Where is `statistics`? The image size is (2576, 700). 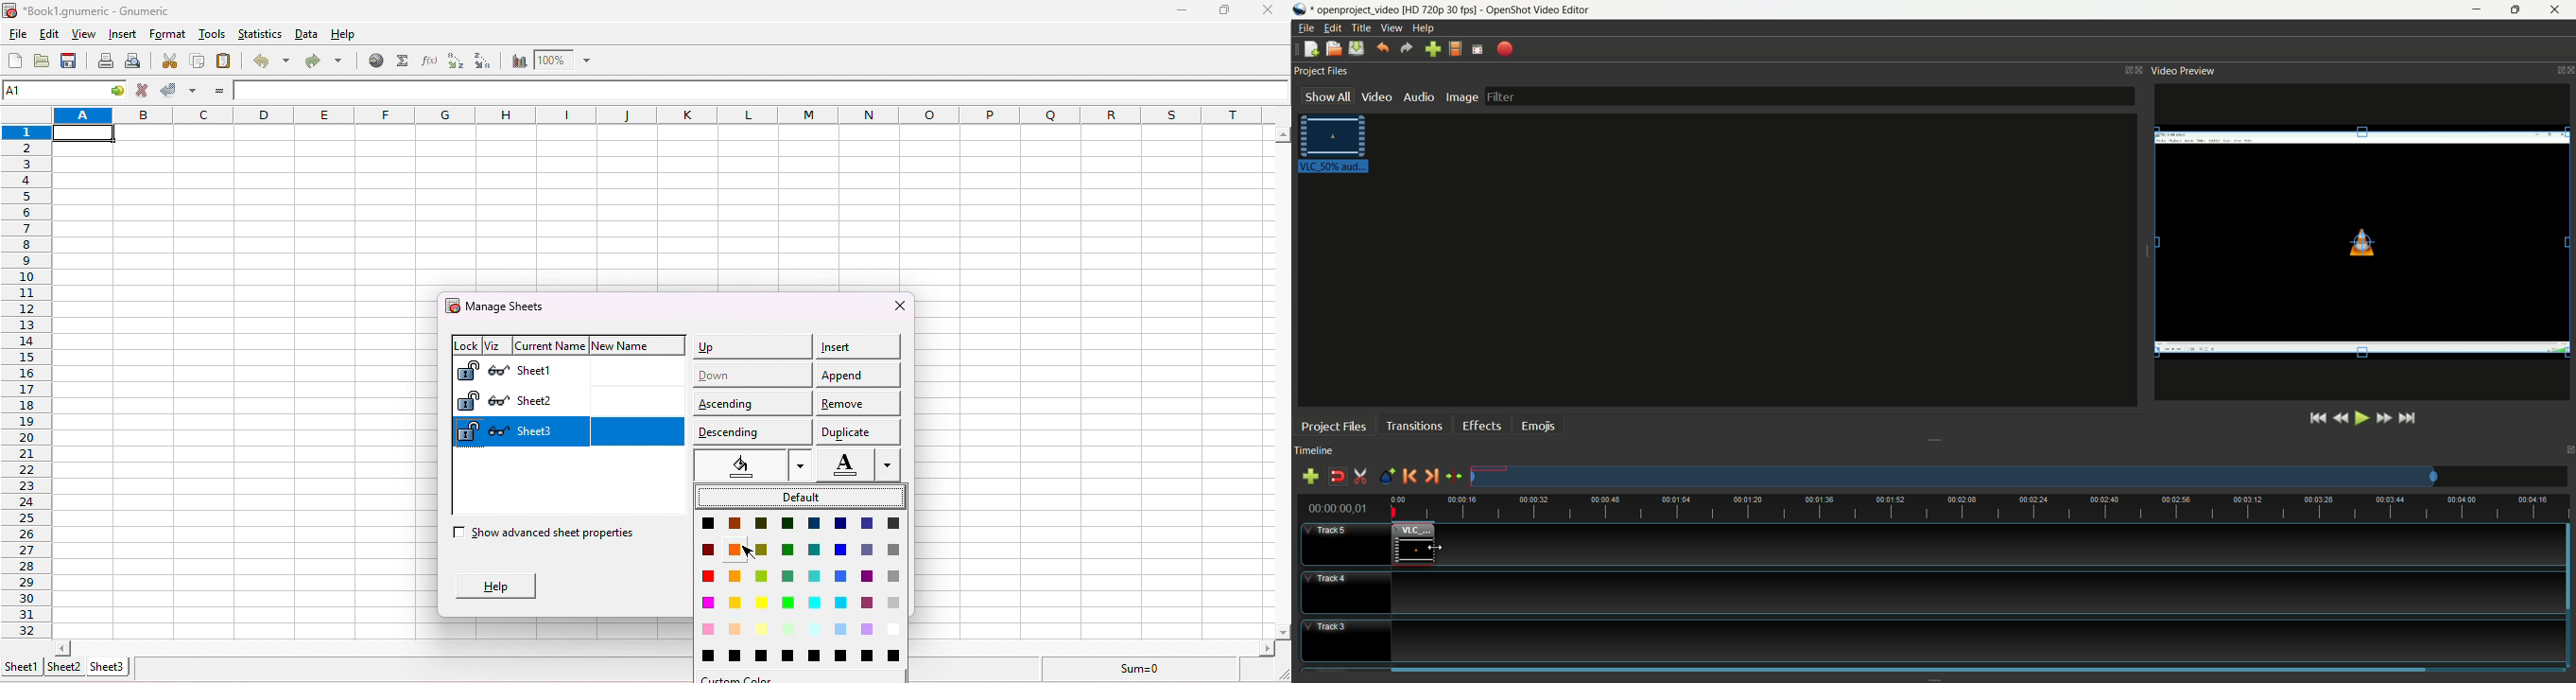
statistics is located at coordinates (262, 34).